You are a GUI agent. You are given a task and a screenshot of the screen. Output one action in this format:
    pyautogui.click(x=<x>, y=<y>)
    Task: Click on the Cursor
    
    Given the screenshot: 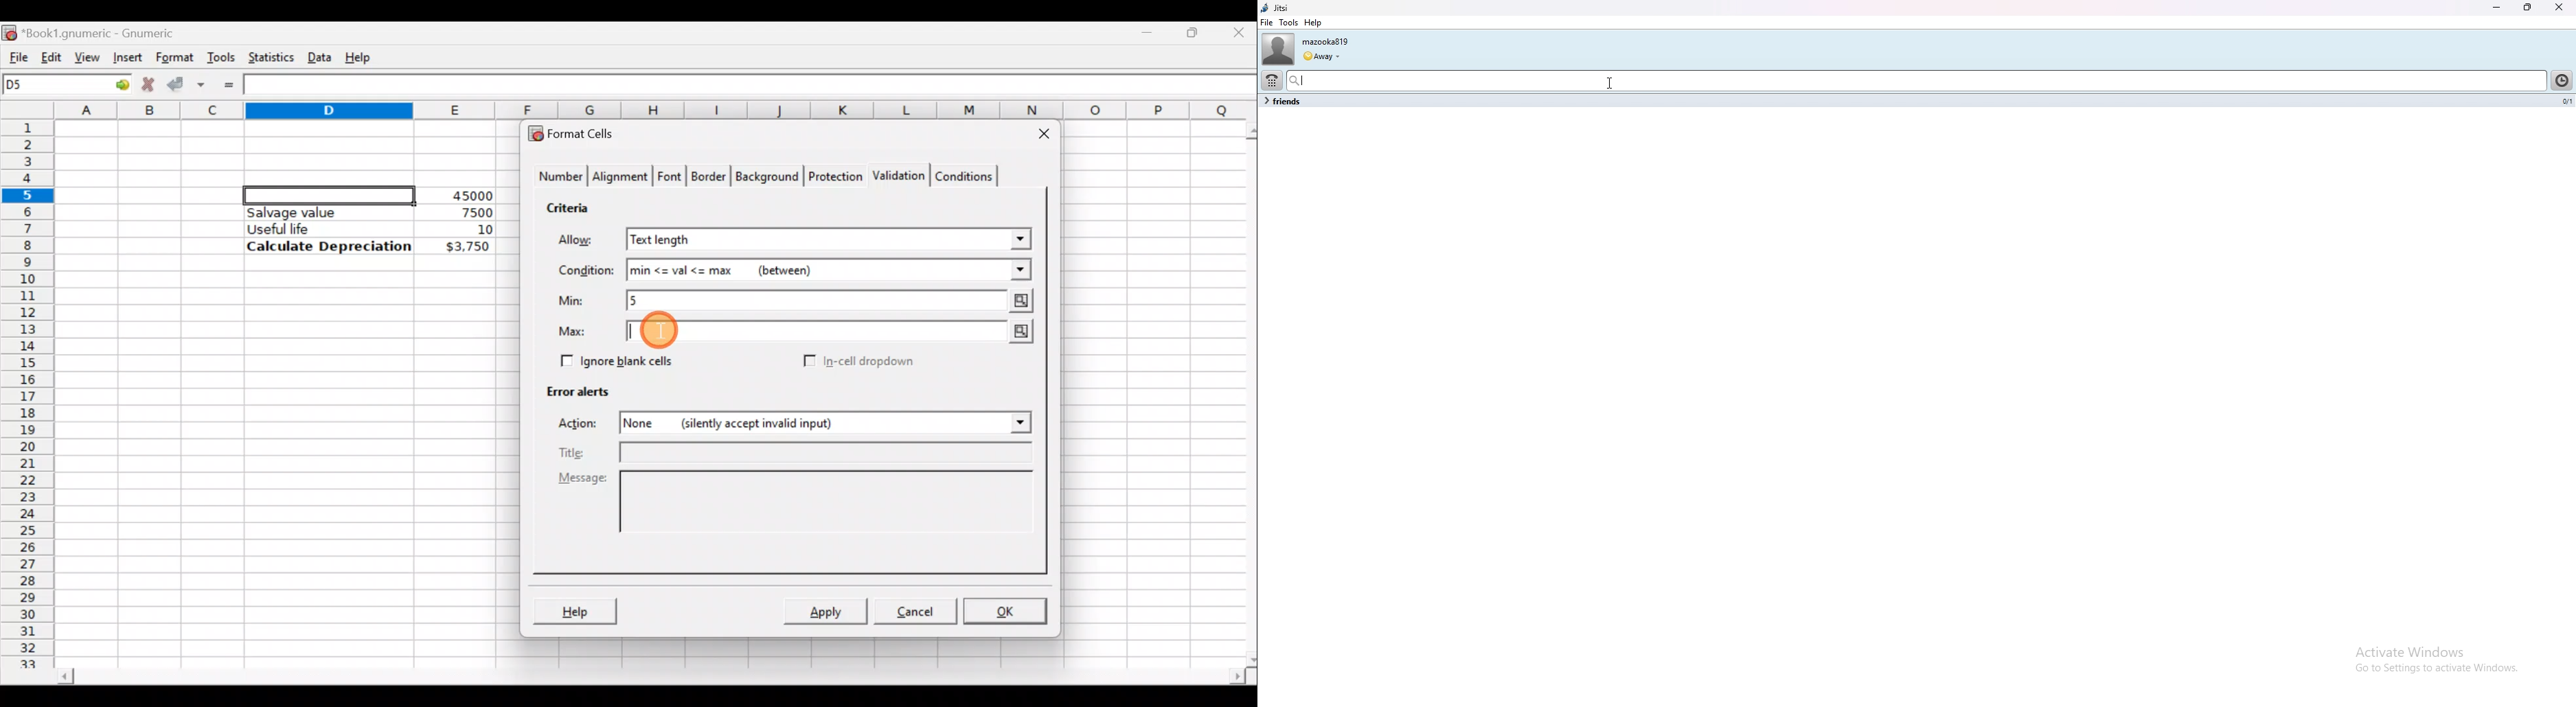 What is the action you would take?
    pyautogui.click(x=1308, y=78)
    